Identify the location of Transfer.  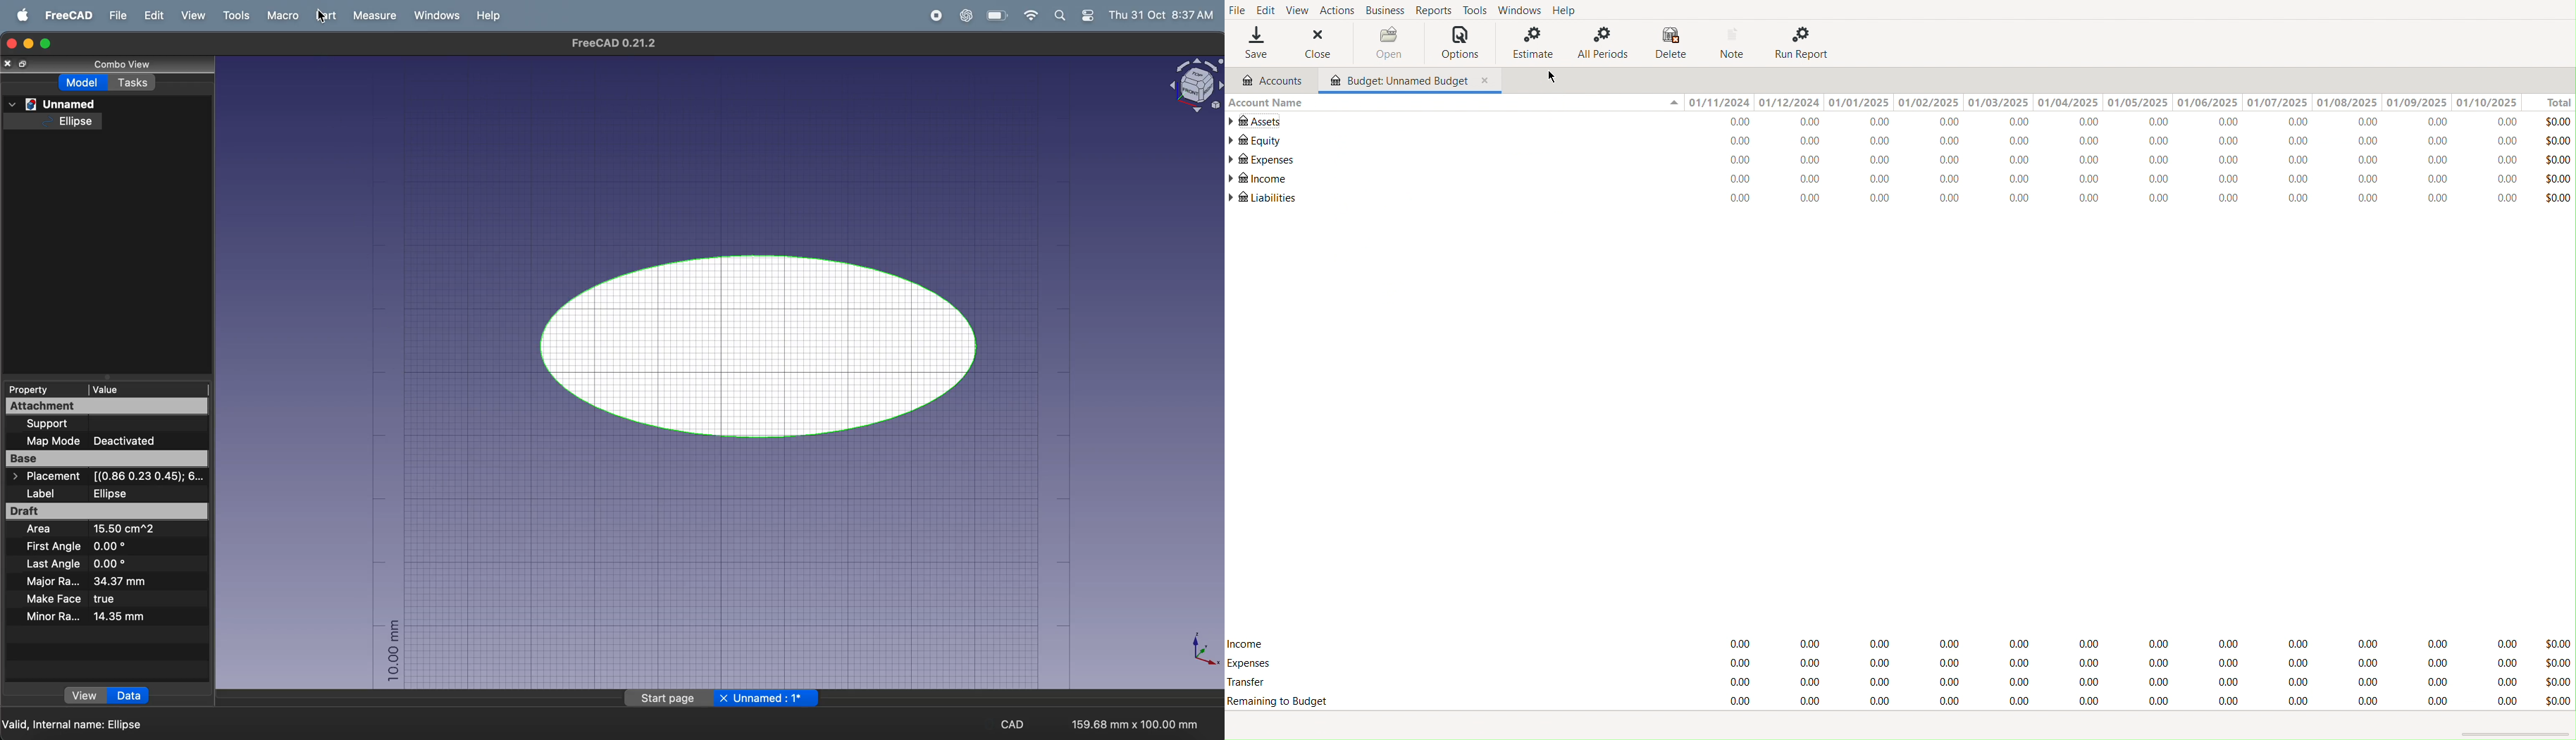
(1255, 682).